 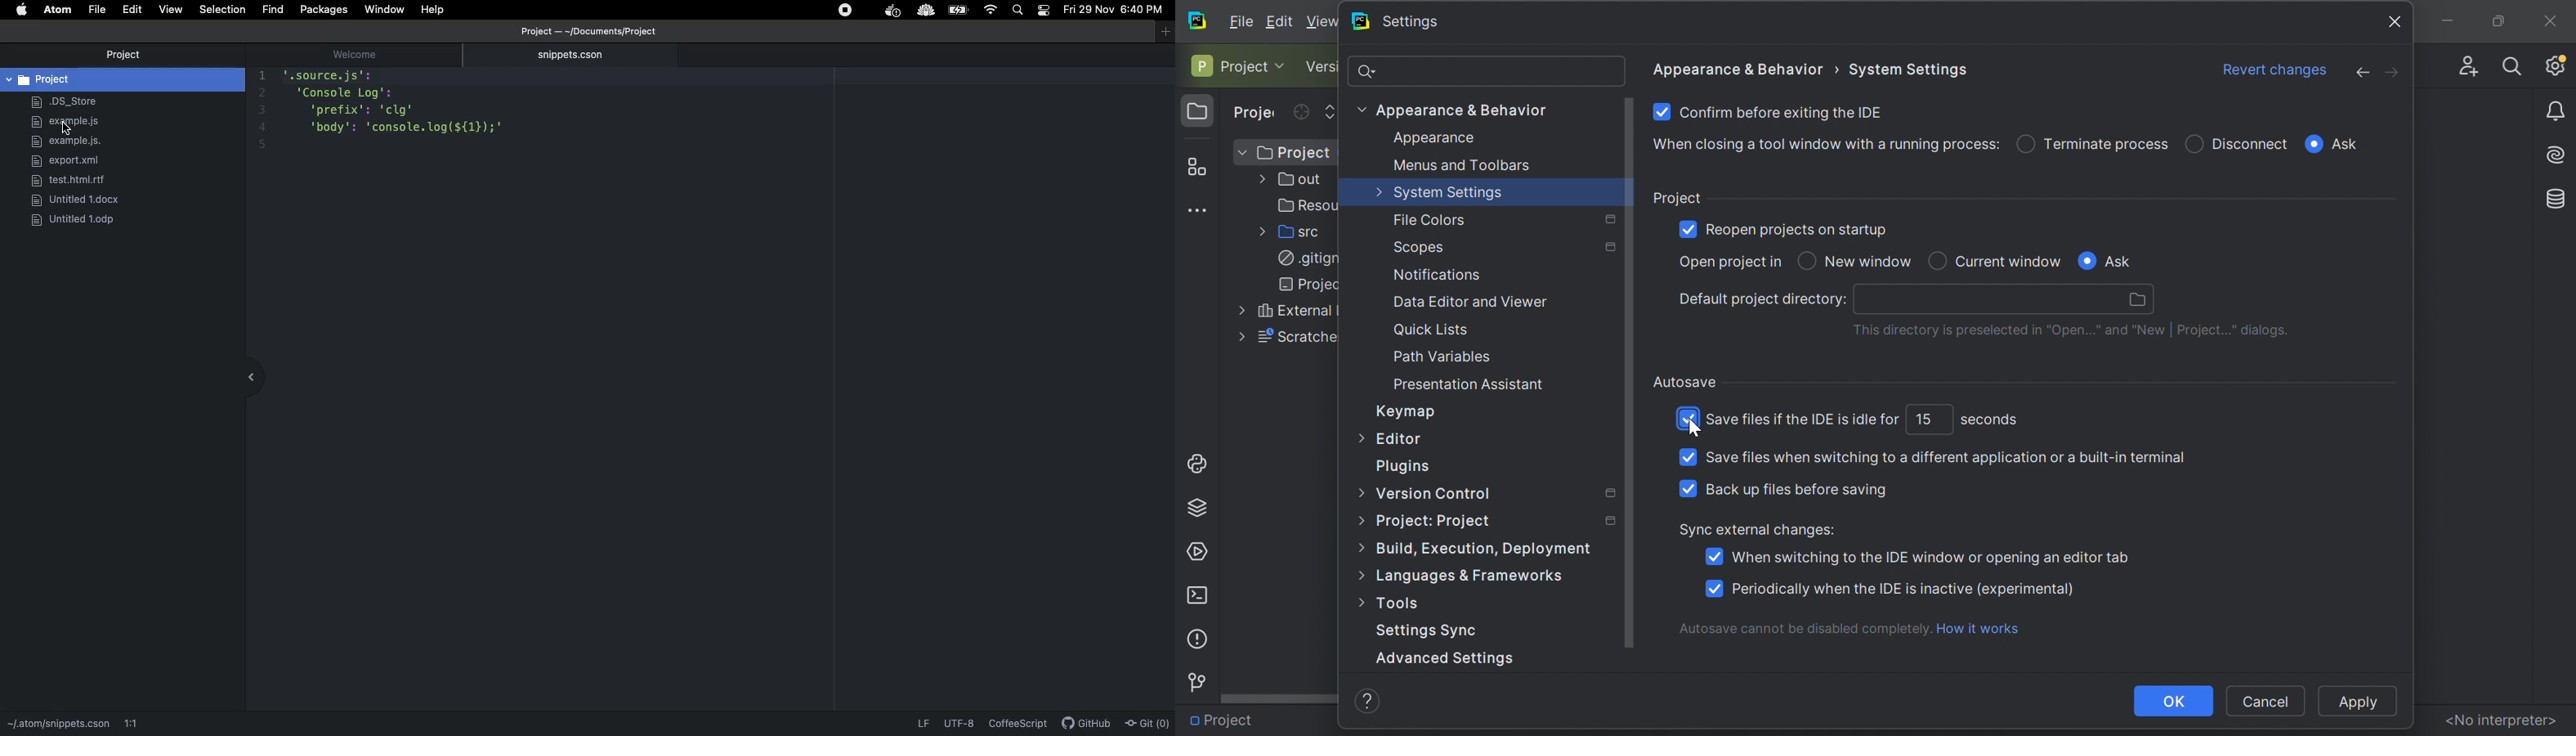 What do you see at coordinates (1871, 262) in the screenshot?
I see `New window` at bounding box center [1871, 262].